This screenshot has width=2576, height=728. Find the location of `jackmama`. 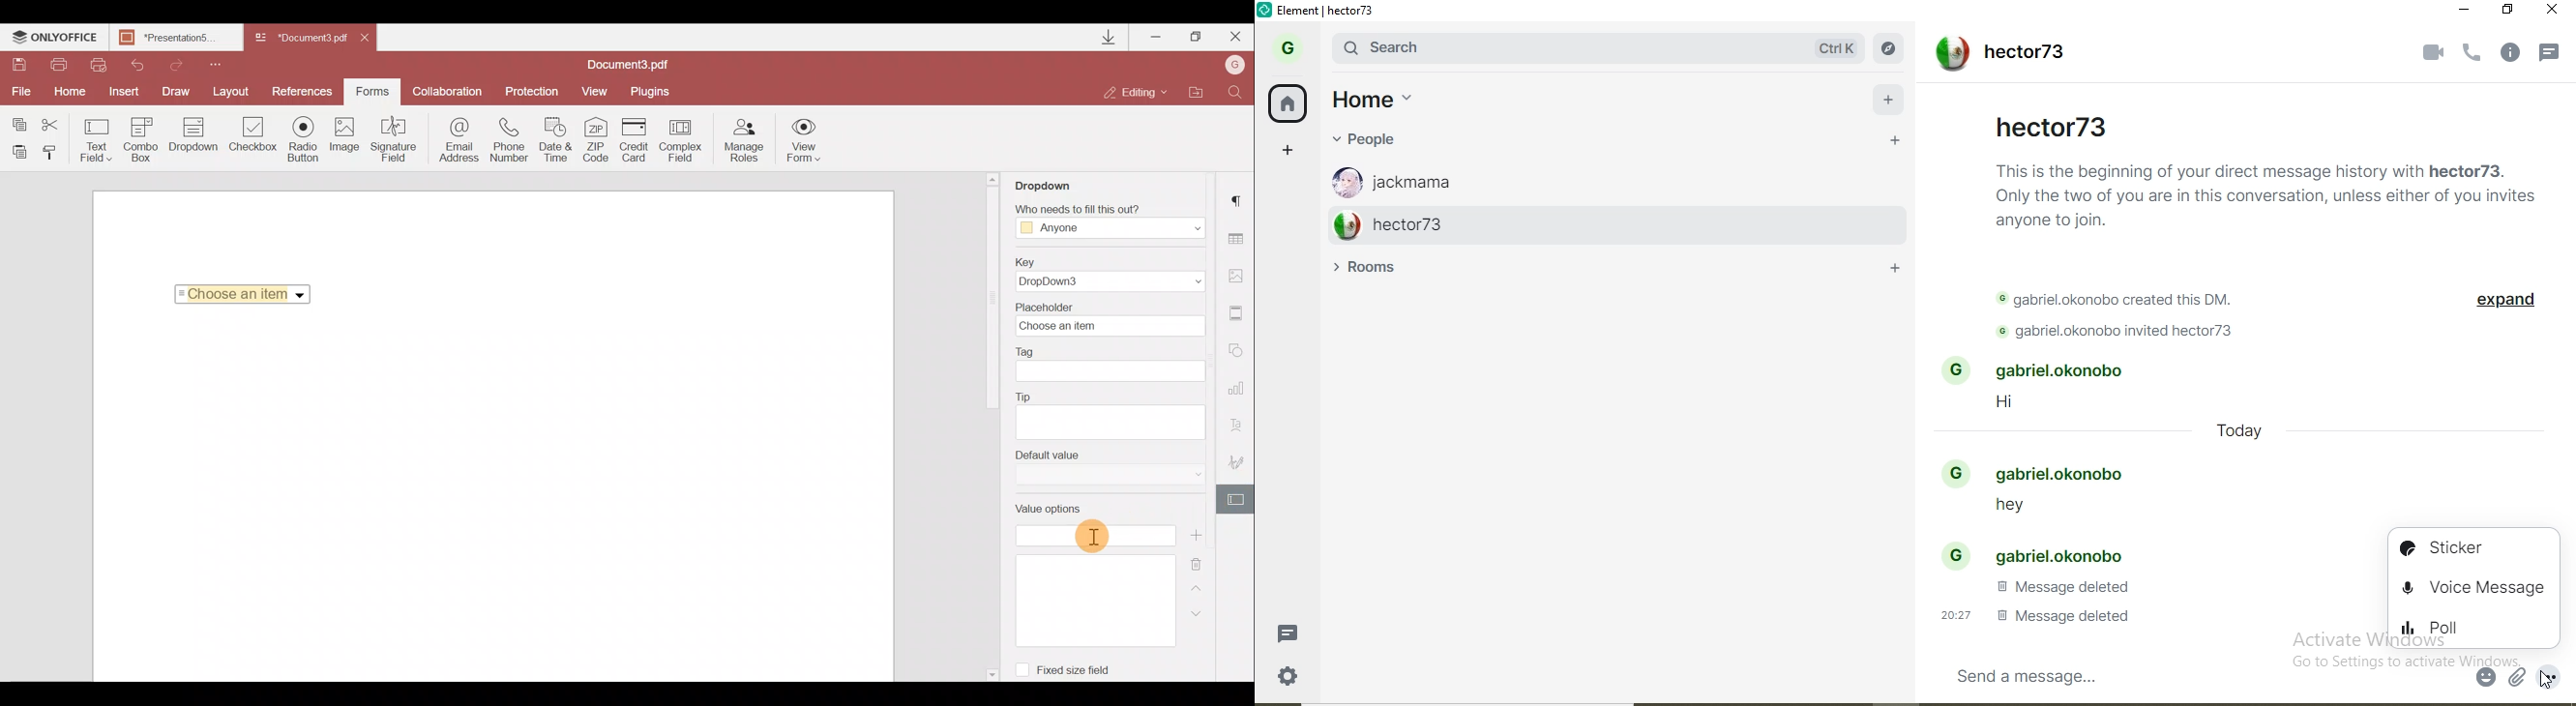

jackmama is located at coordinates (1587, 178).